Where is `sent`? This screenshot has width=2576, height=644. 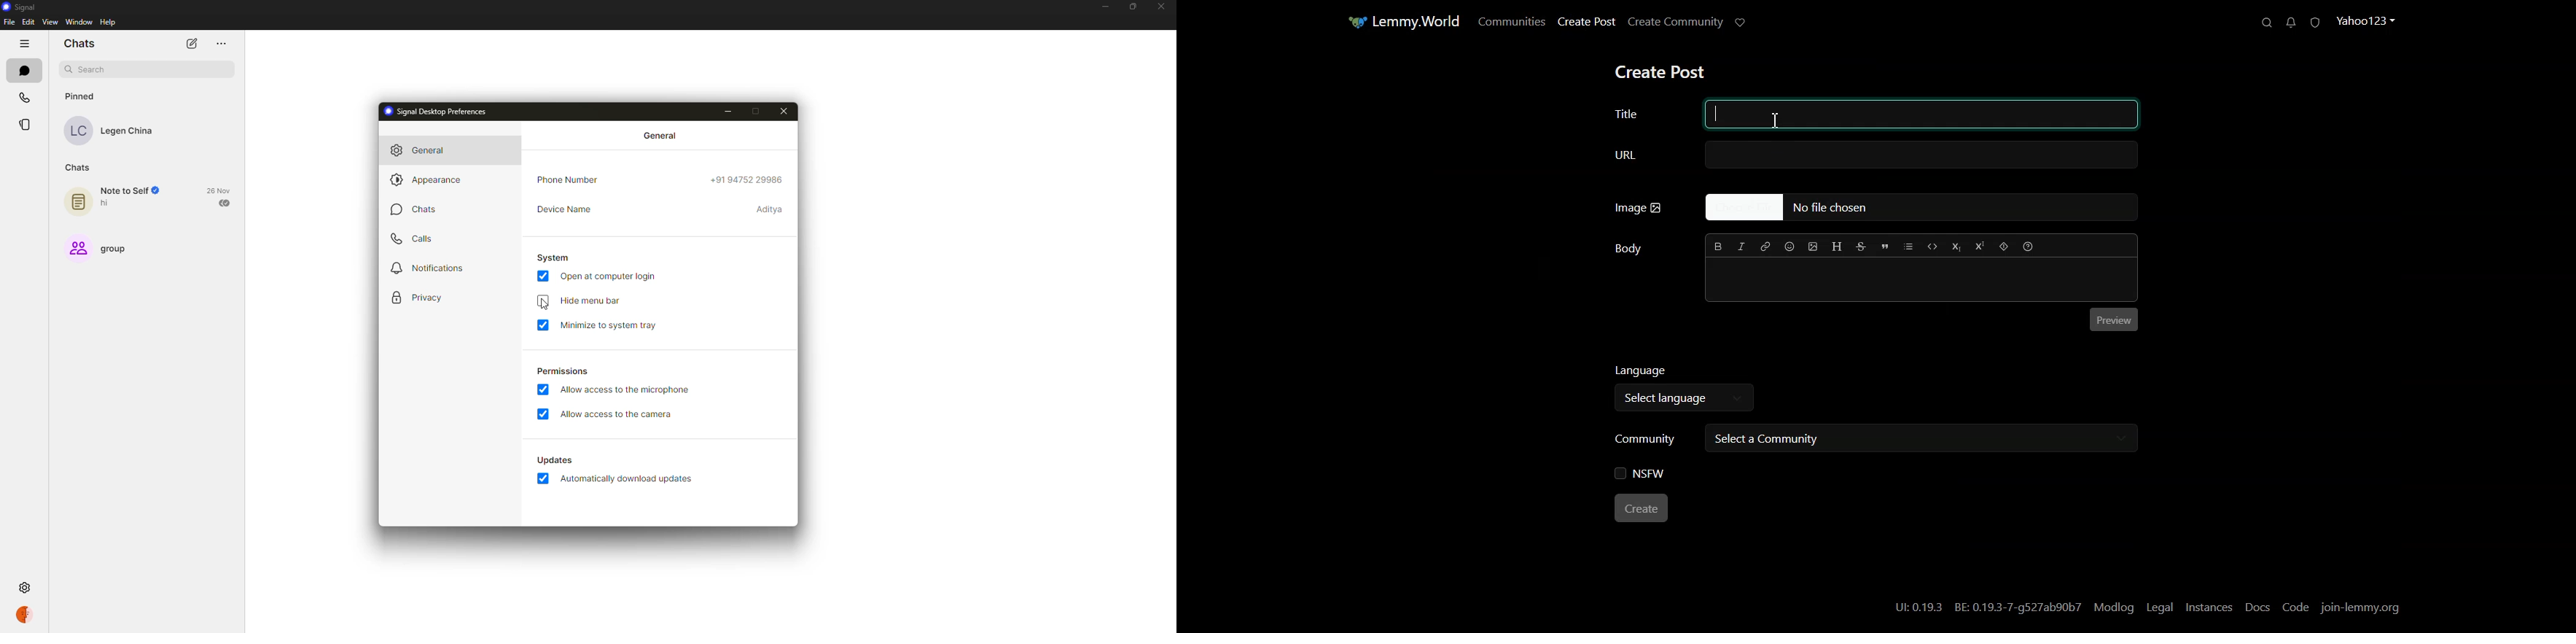
sent is located at coordinates (226, 203).